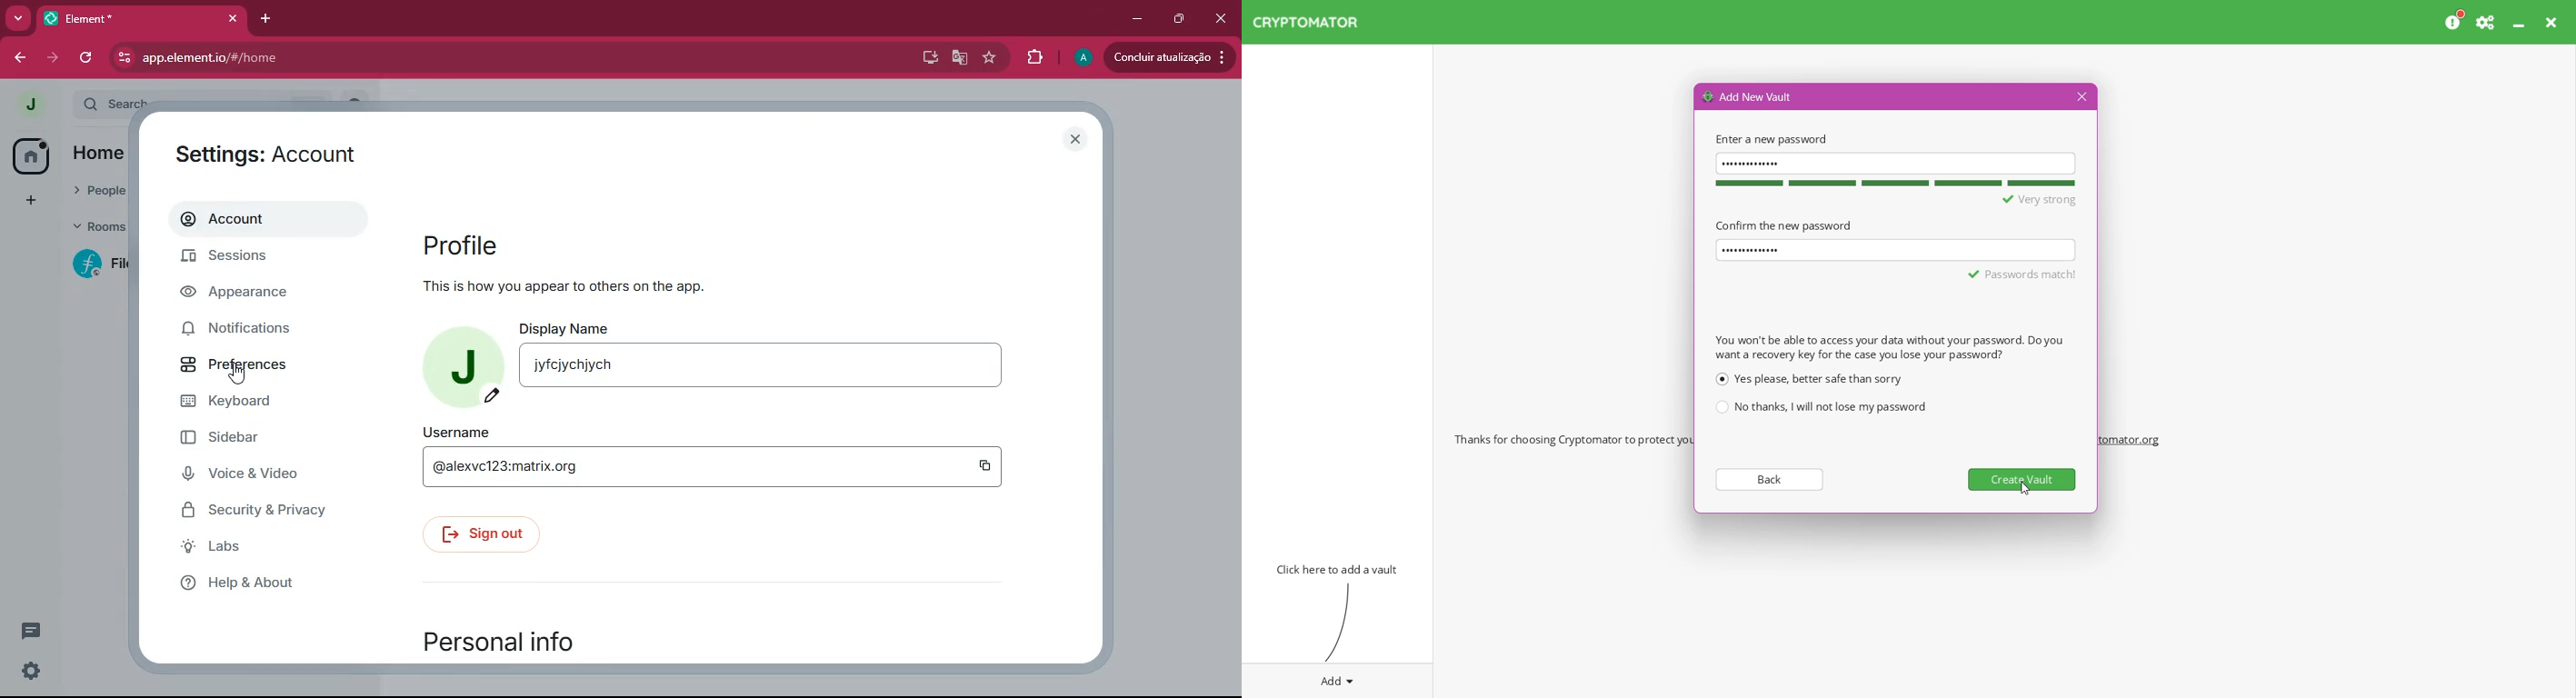  Describe the element at coordinates (2521, 22) in the screenshot. I see `Minimize` at that location.